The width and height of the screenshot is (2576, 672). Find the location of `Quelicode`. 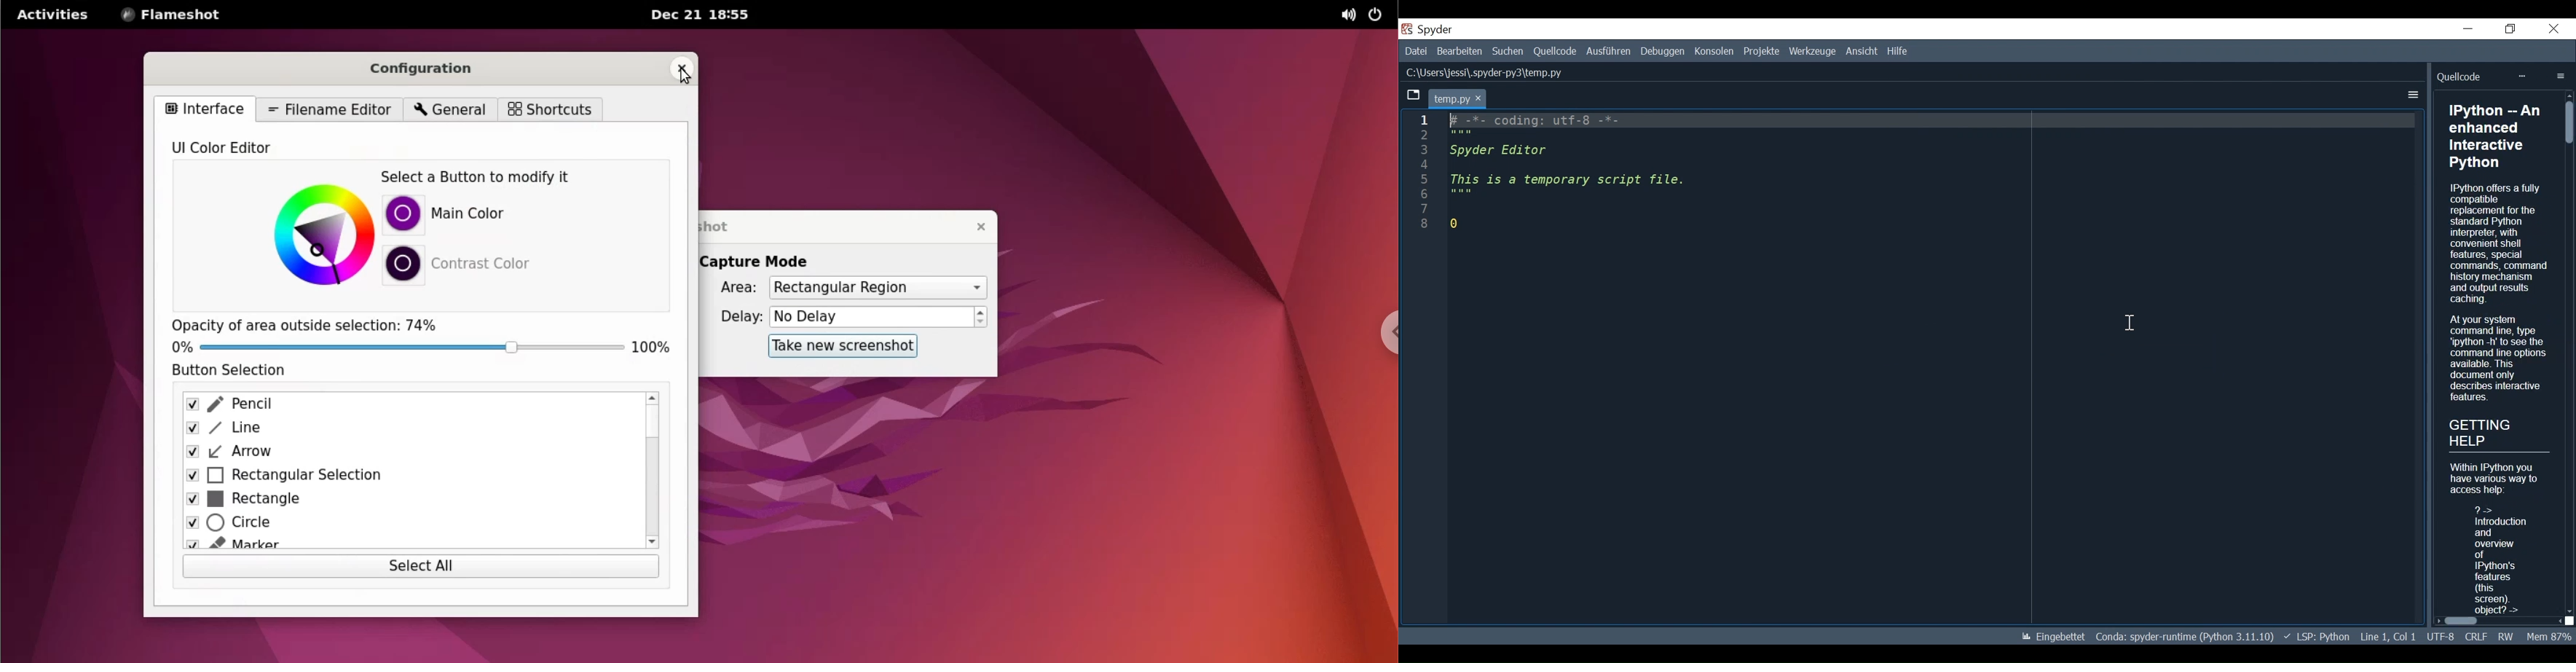

Quelicode is located at coordinates (2461, 77).